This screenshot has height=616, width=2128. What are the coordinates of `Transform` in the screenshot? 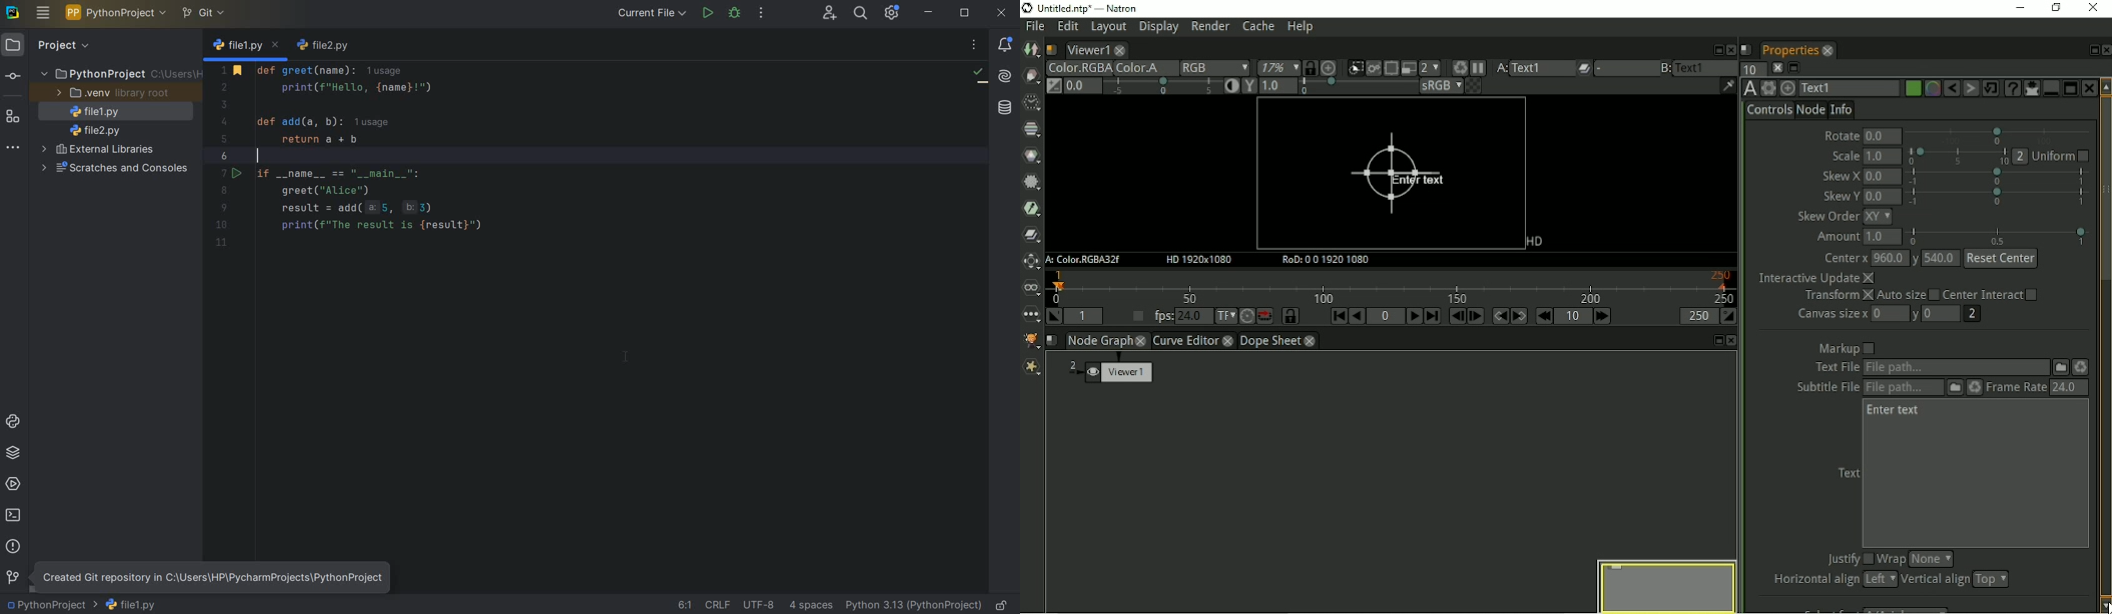 It's located at (1834, 296).